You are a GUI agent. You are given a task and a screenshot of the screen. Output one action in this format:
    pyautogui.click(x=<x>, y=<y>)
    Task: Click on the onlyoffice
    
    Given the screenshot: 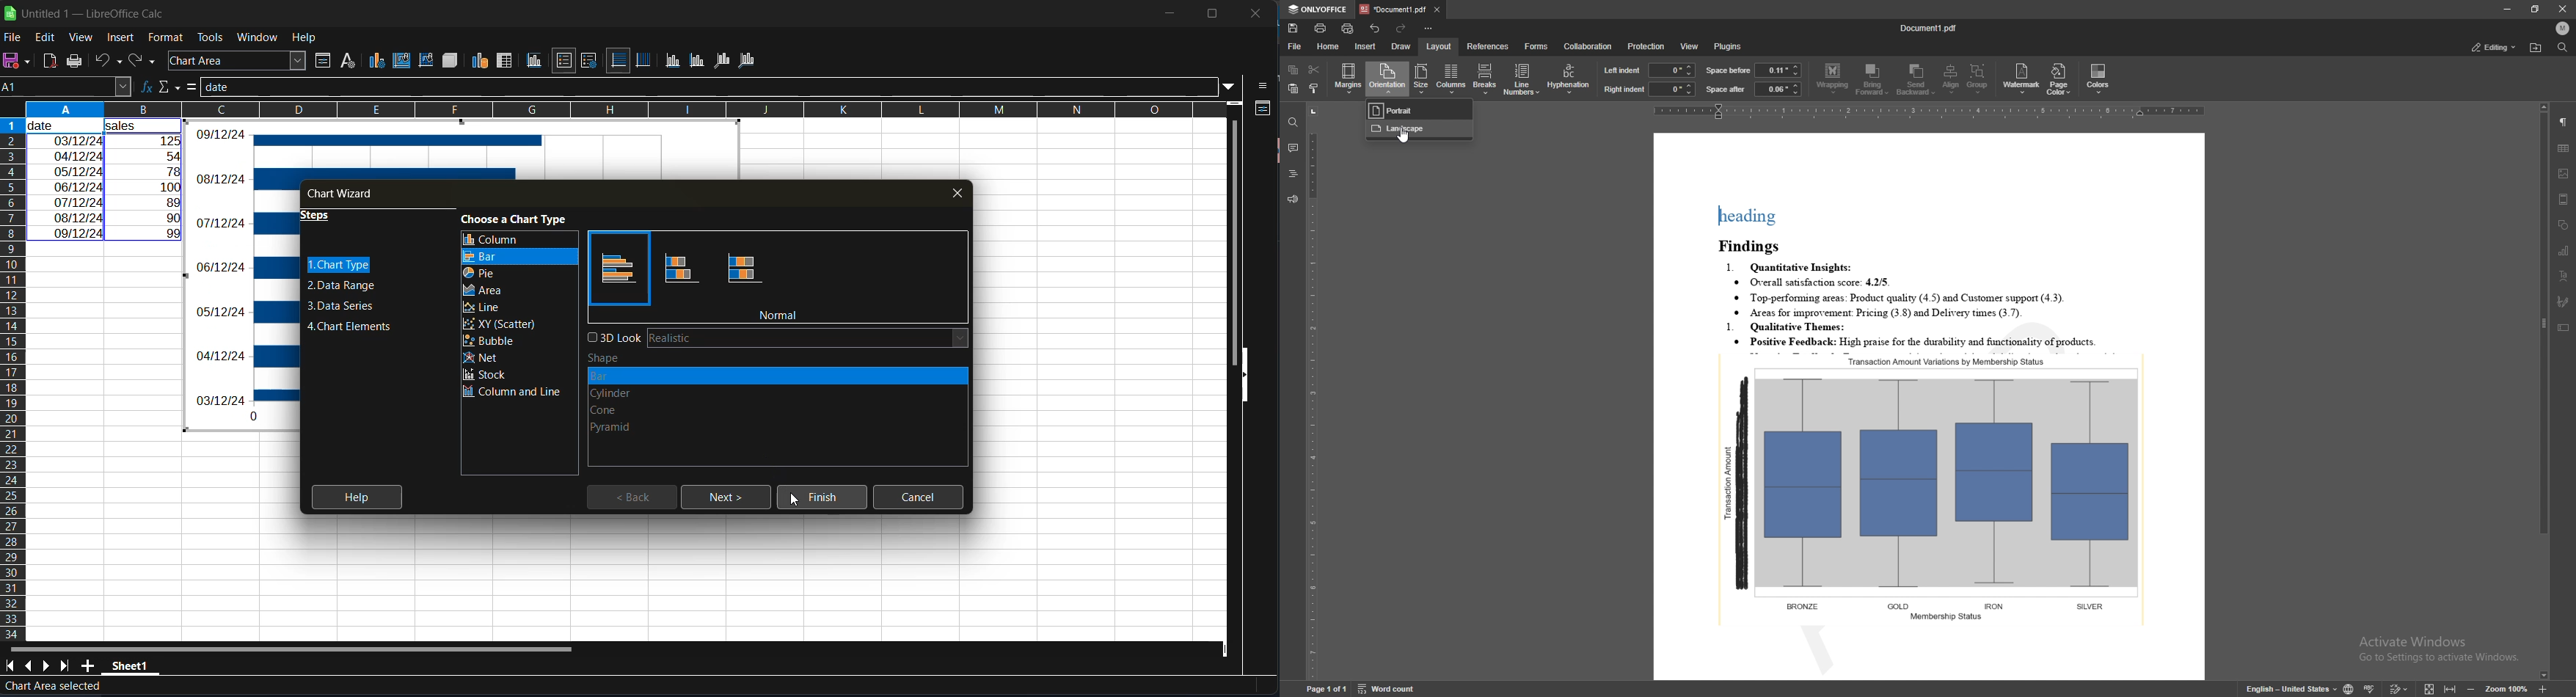 What is the action you would take?
    pyautogui.click(x=1319, y=9)
    